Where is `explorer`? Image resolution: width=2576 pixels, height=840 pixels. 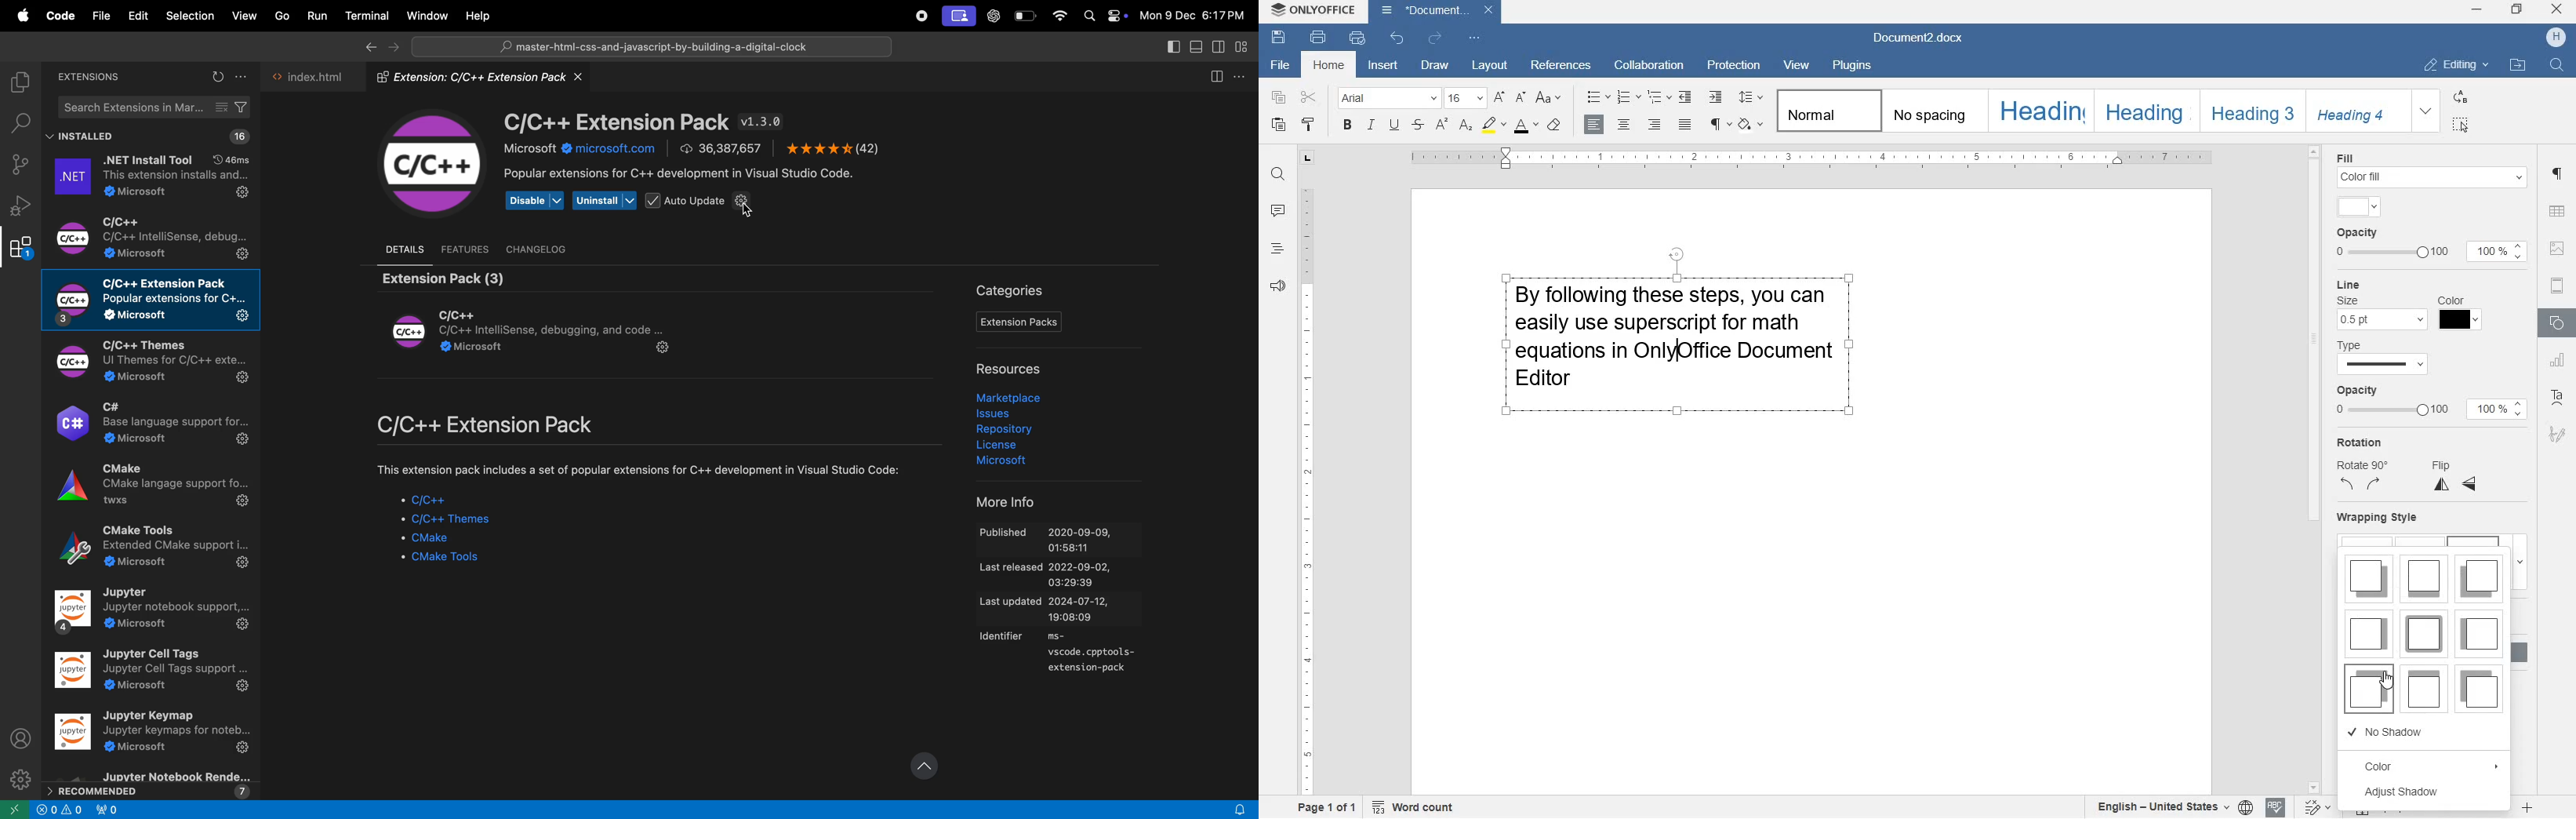 explorer is located at coordinates (17, 80).